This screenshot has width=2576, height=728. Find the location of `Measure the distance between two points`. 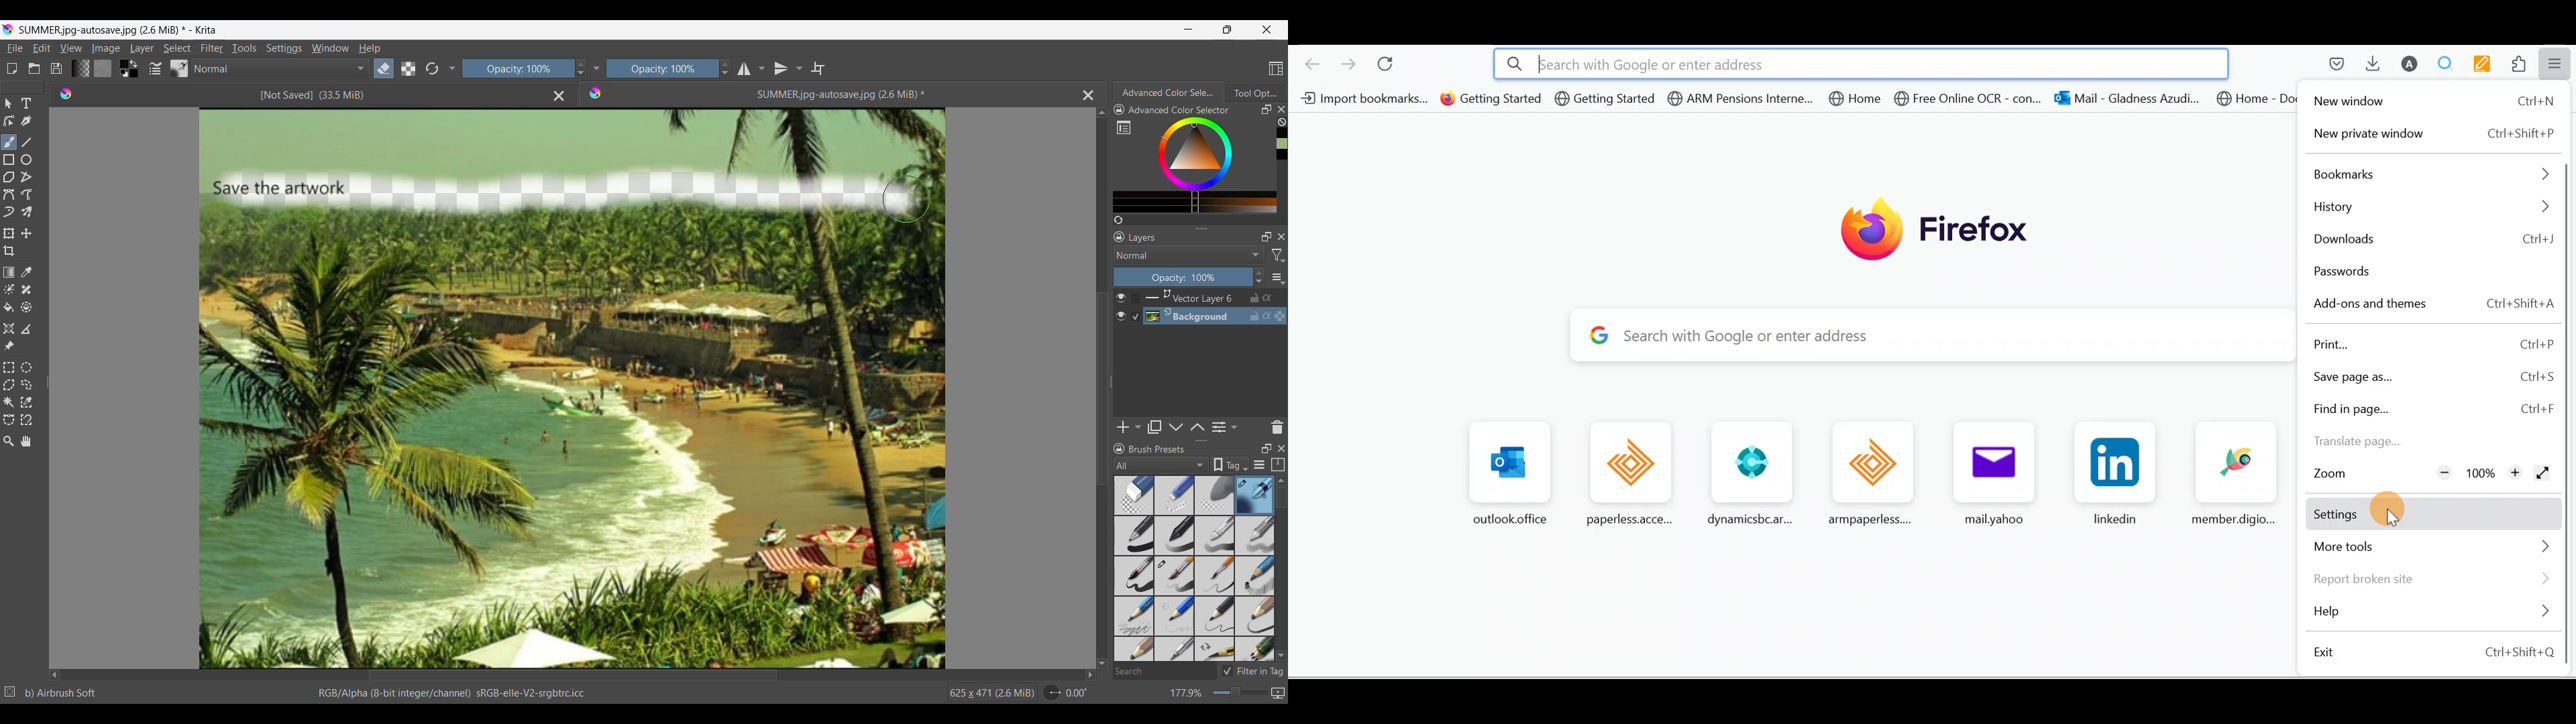

Measure the distance between two points is located at coordinates (26, 329).